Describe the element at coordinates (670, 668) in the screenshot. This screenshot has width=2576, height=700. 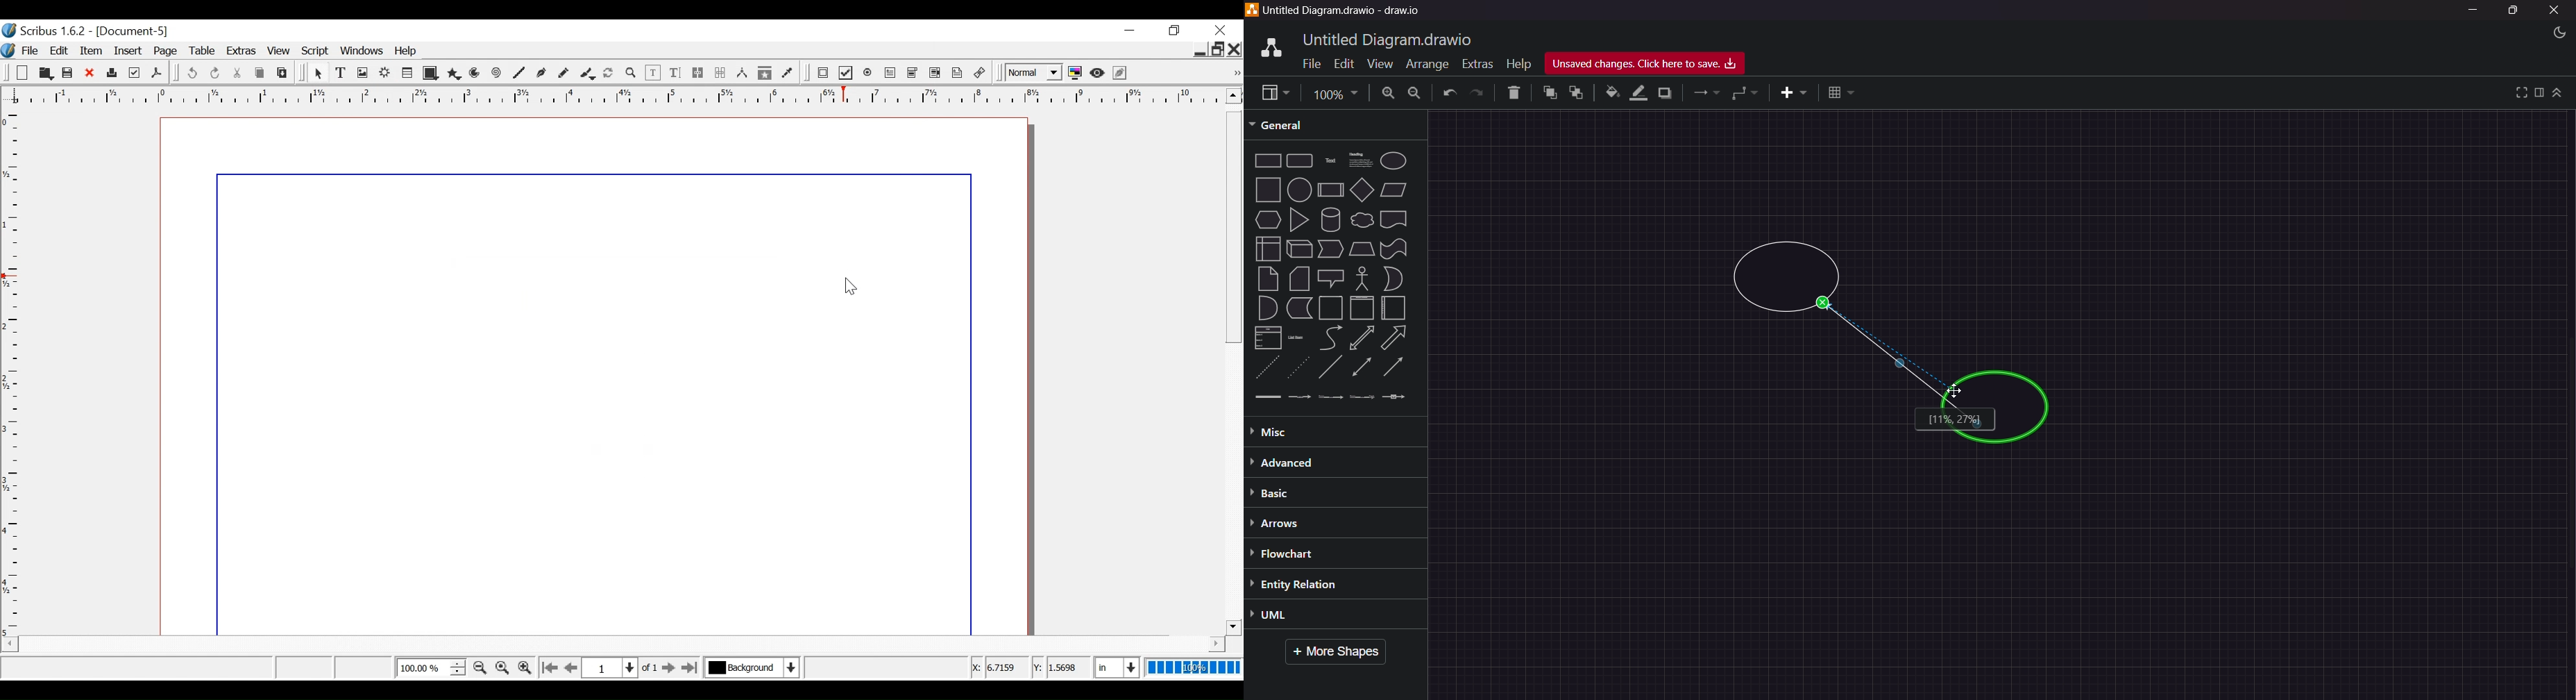
I see `Go to the next page` at that location.